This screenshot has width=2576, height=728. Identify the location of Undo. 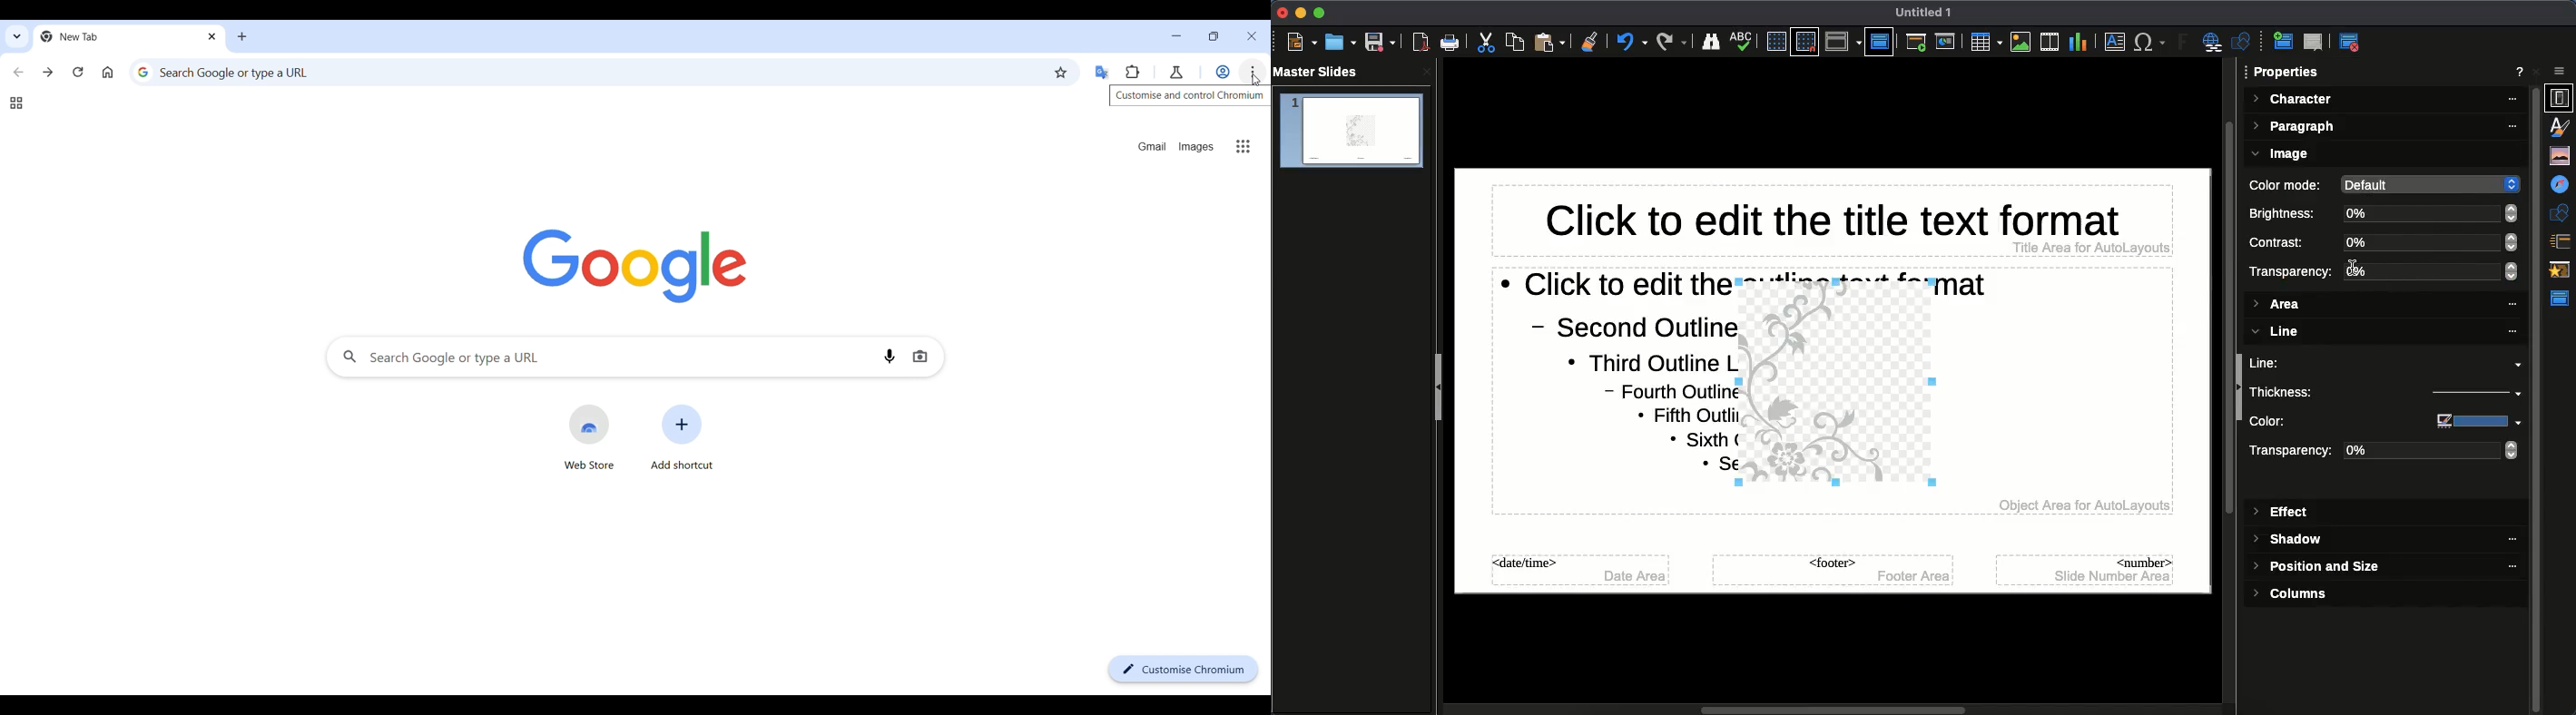
(1631, 42).